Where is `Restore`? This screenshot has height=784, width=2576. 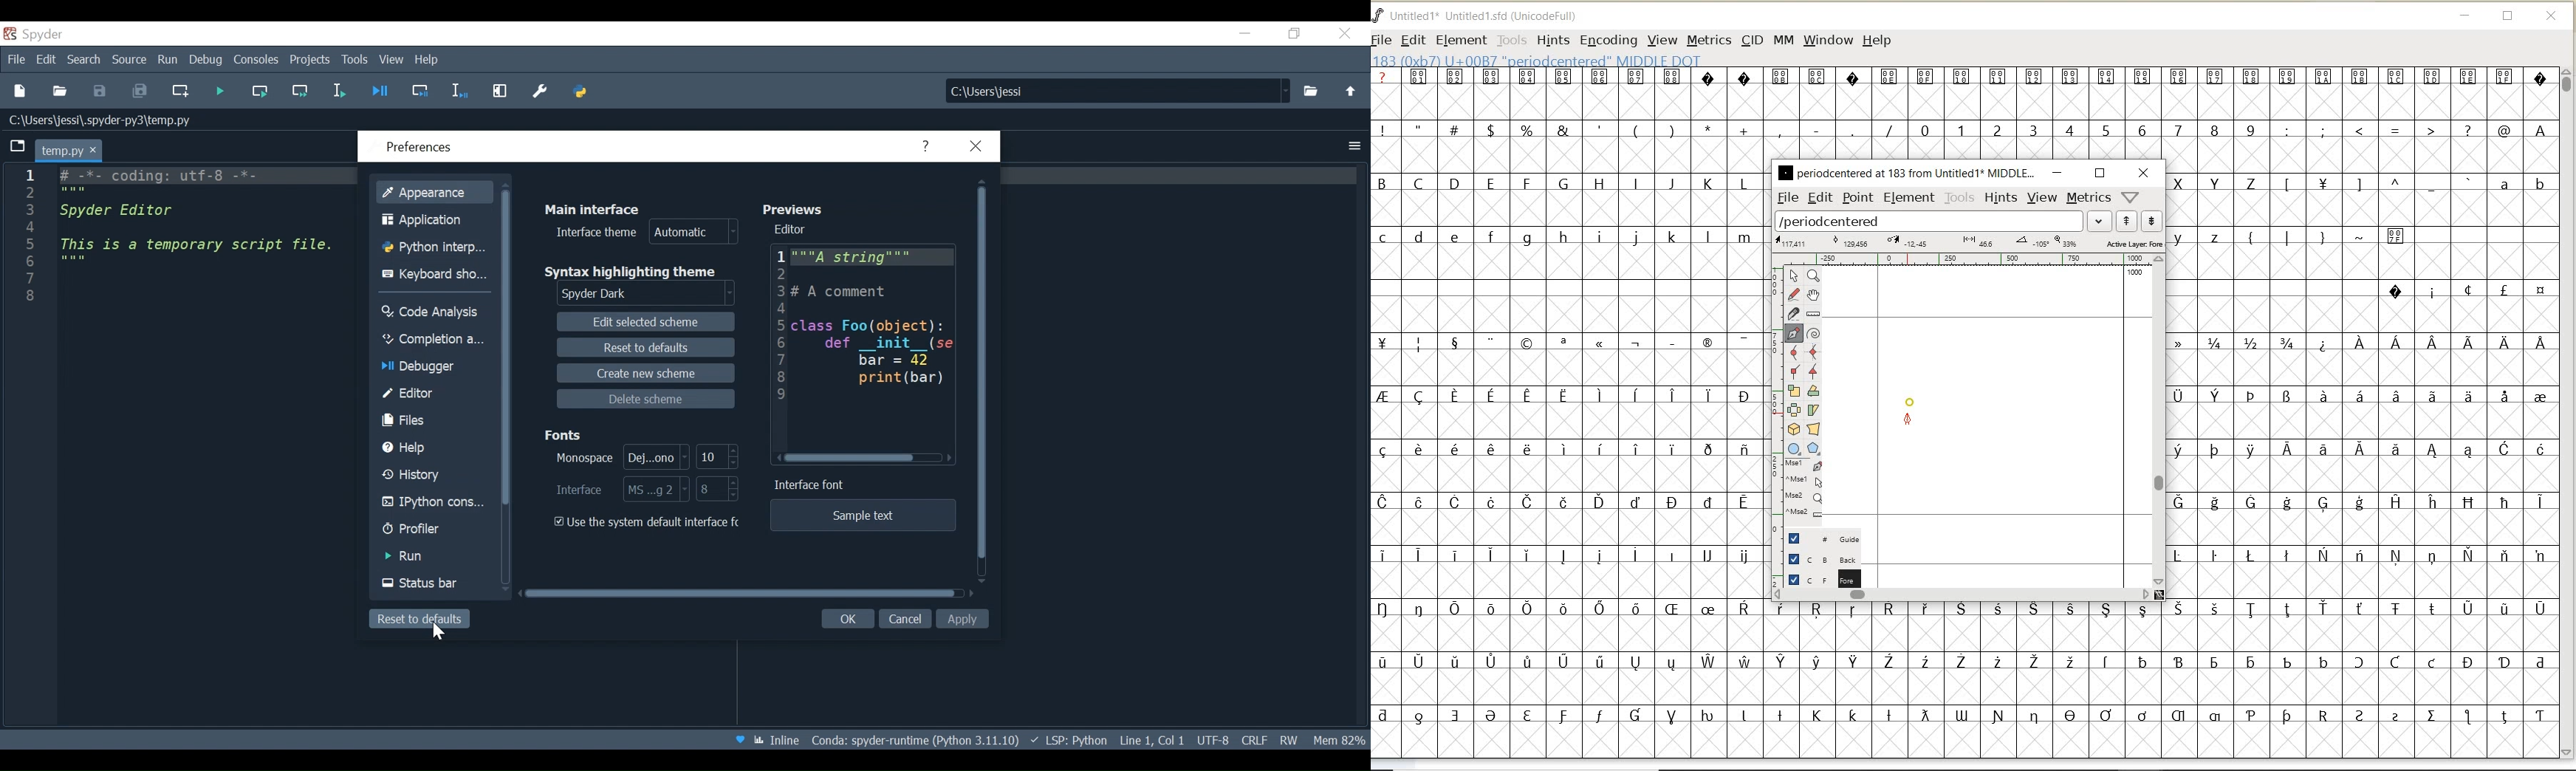
Restore is located at coordinates (1296, 33).